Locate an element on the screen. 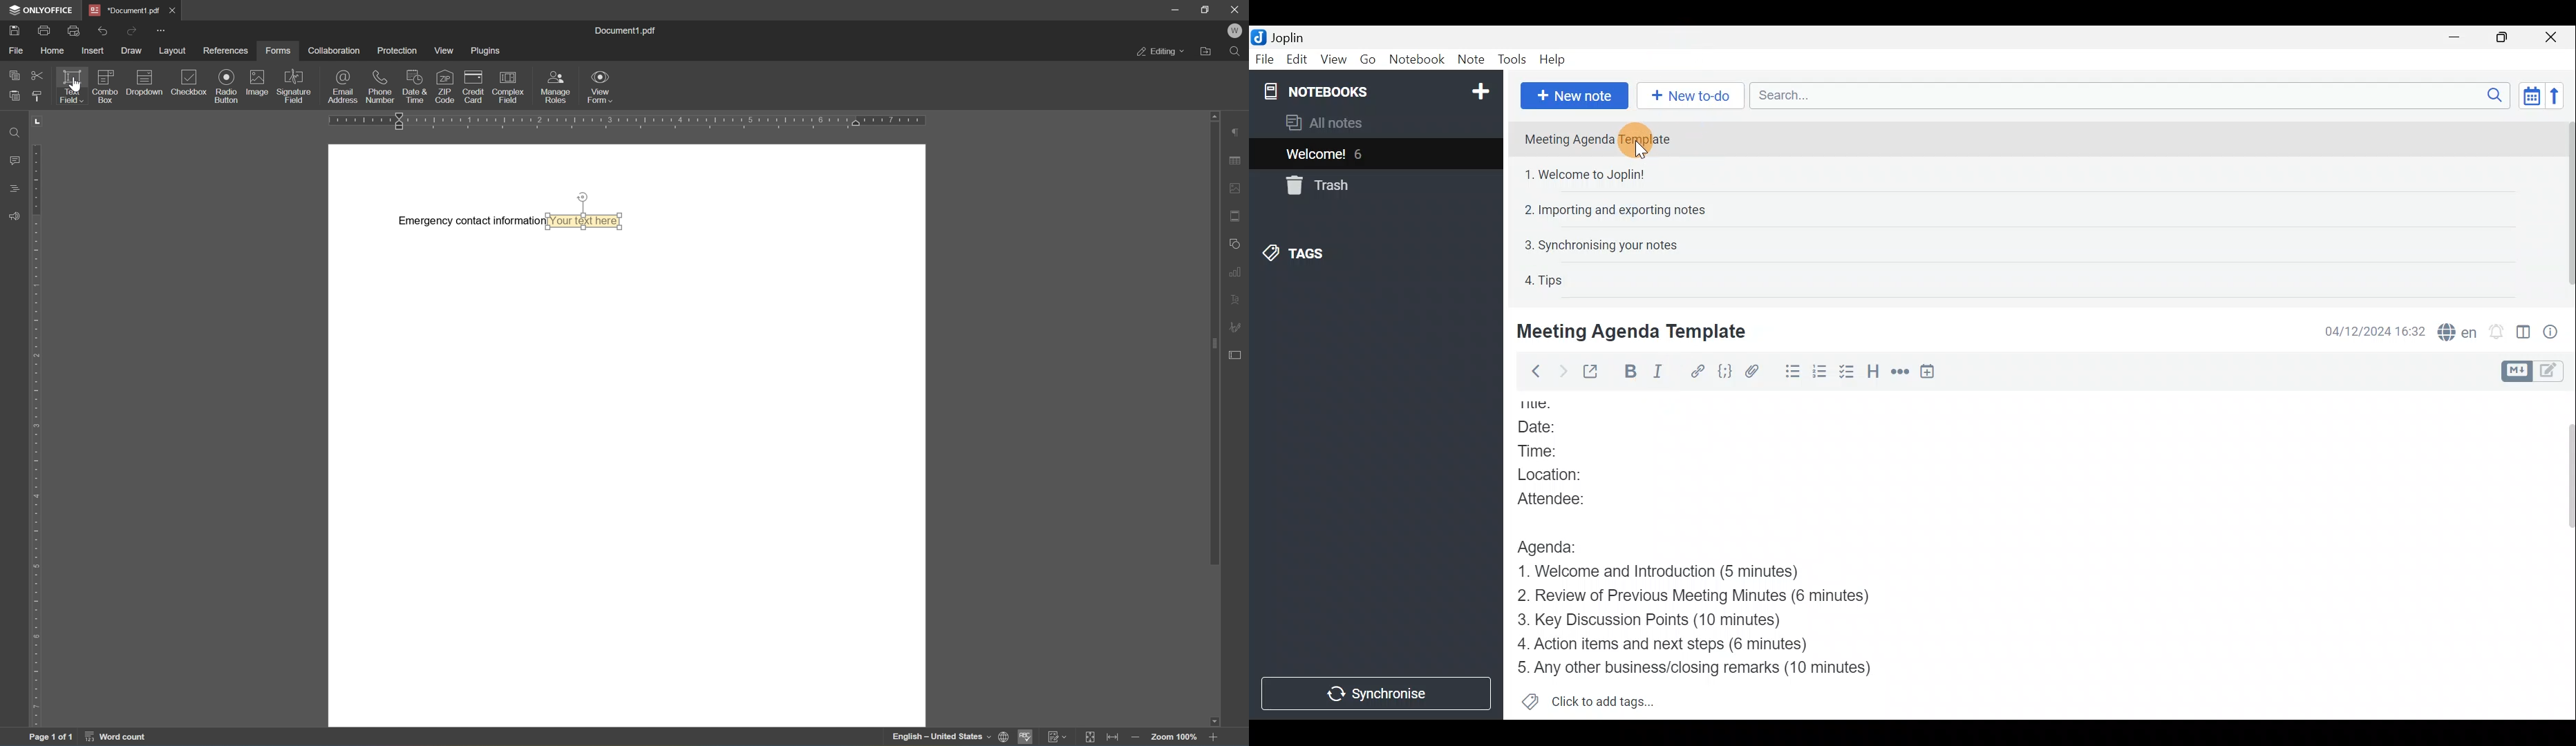  Toggle sort order is located at coordinates (2529, 94).